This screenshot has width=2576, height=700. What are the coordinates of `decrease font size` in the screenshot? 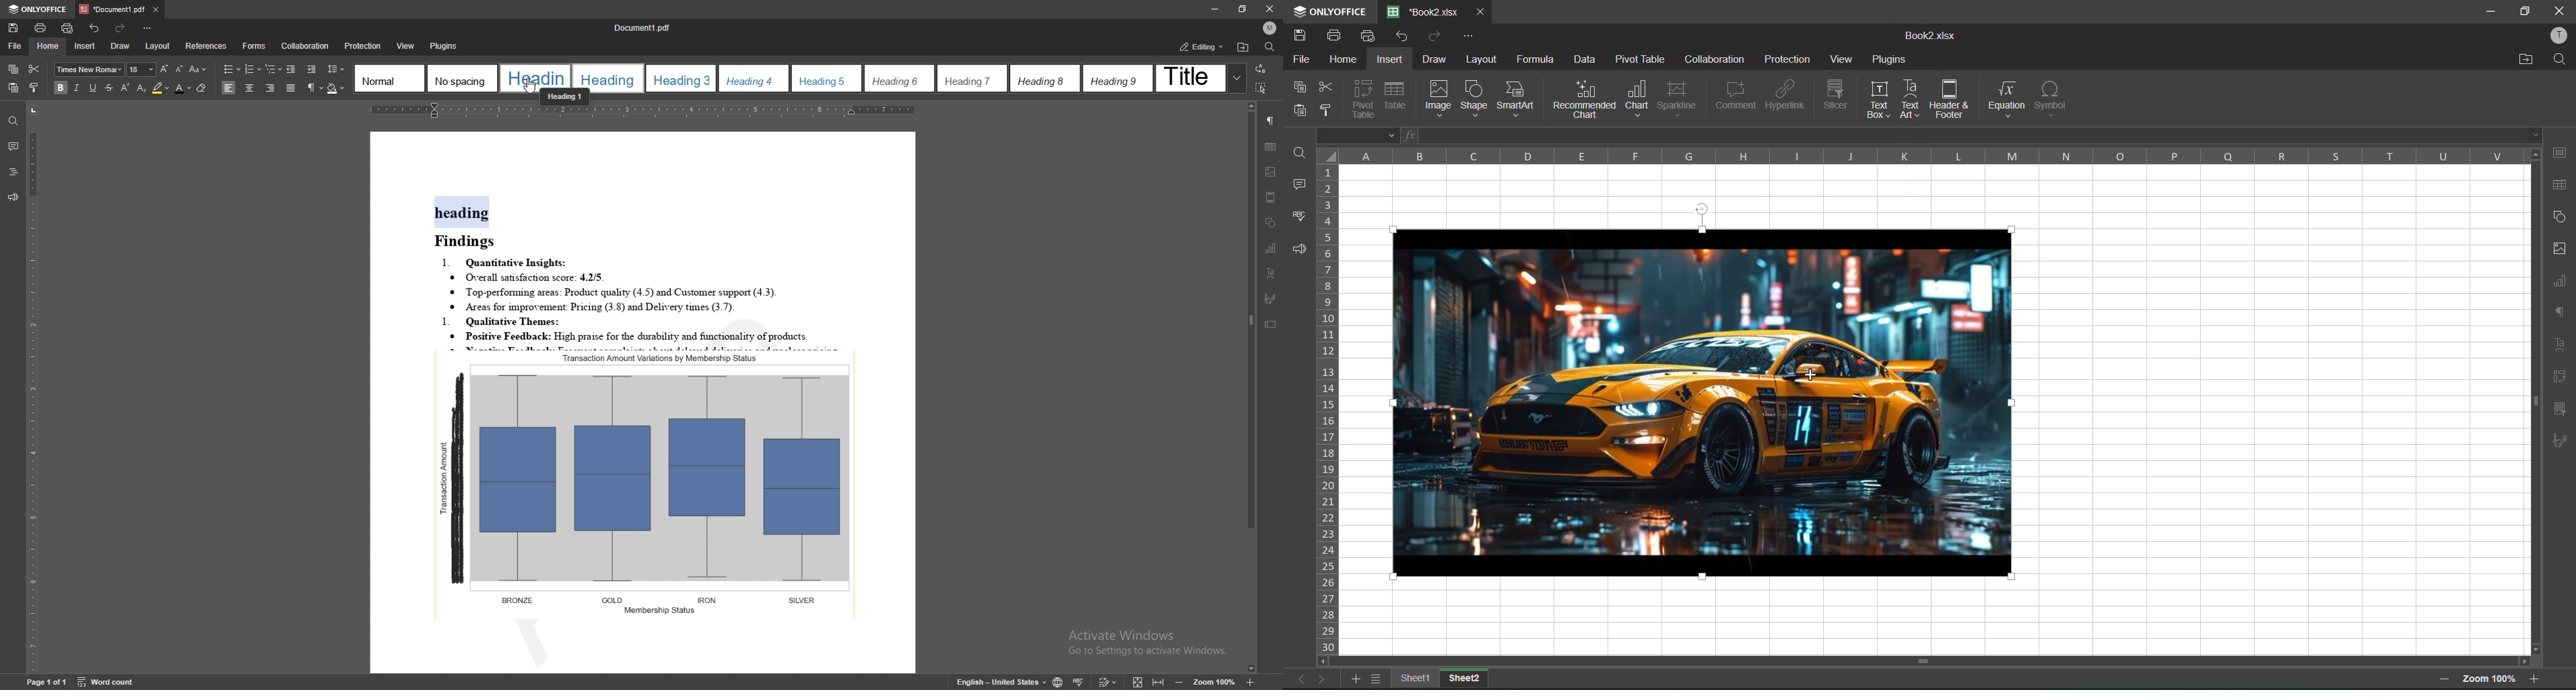 It's located at (178, 69).